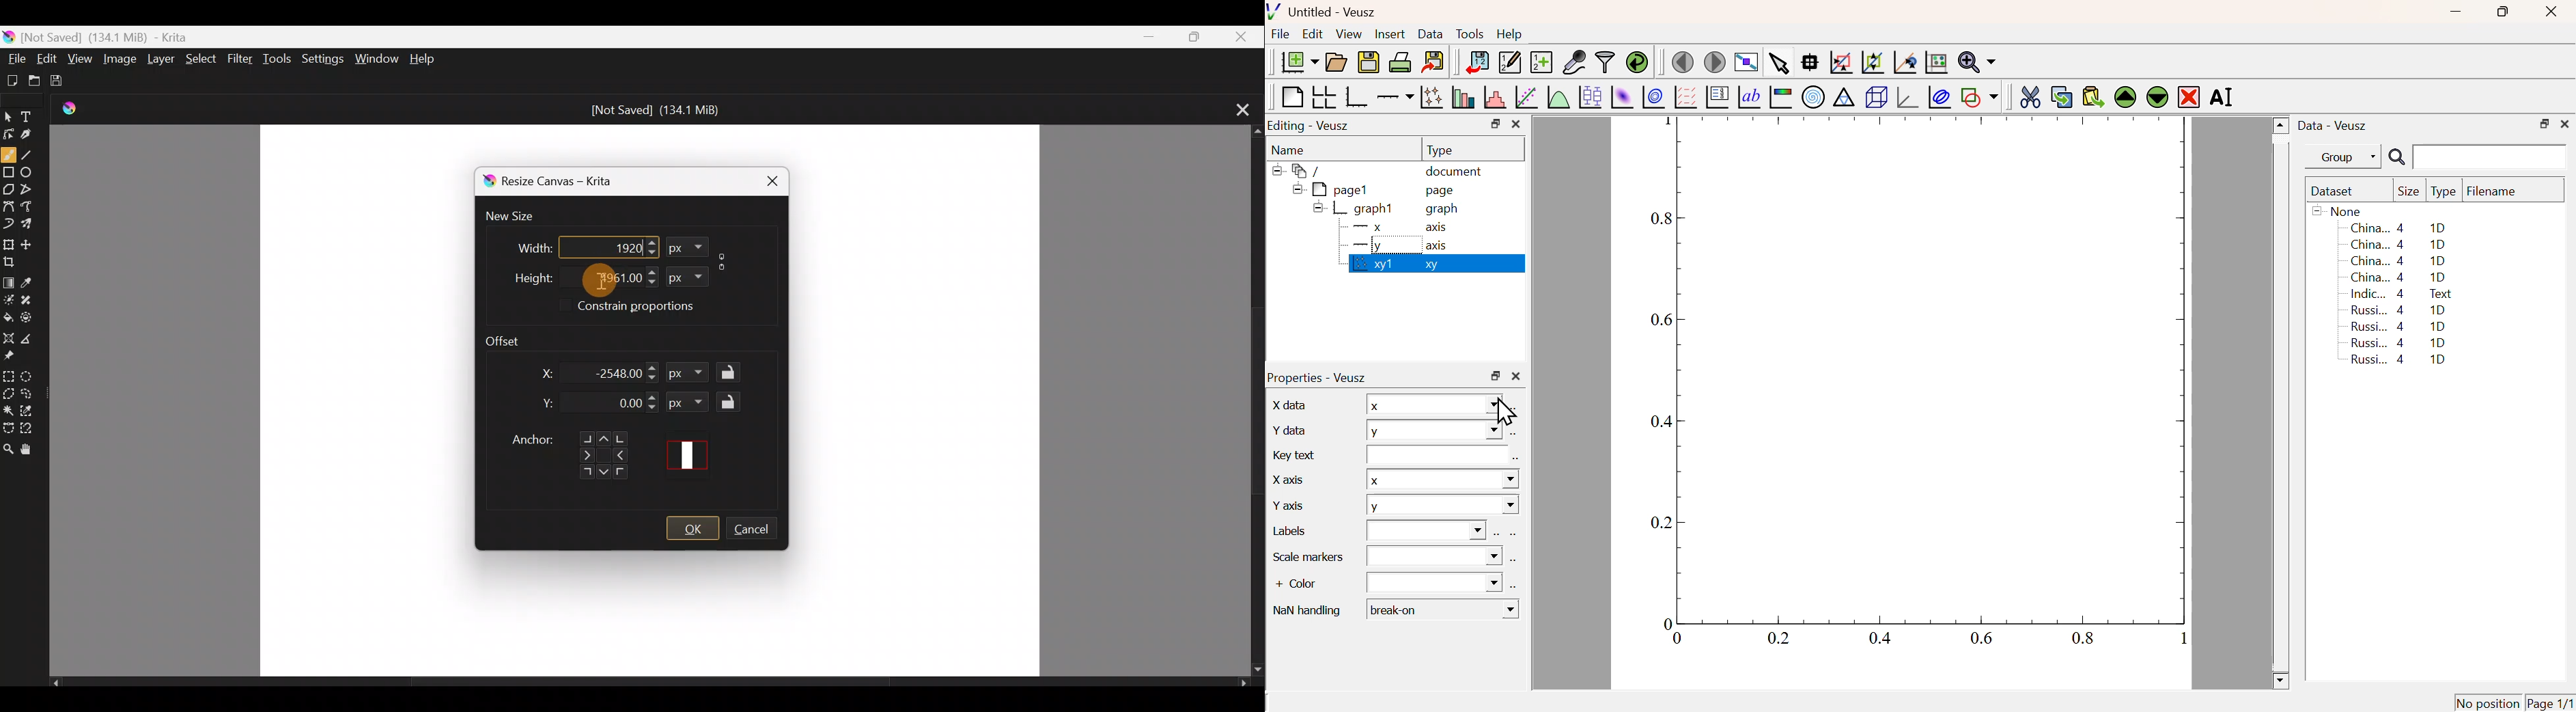  I want to click on Save, so click(69, 84).